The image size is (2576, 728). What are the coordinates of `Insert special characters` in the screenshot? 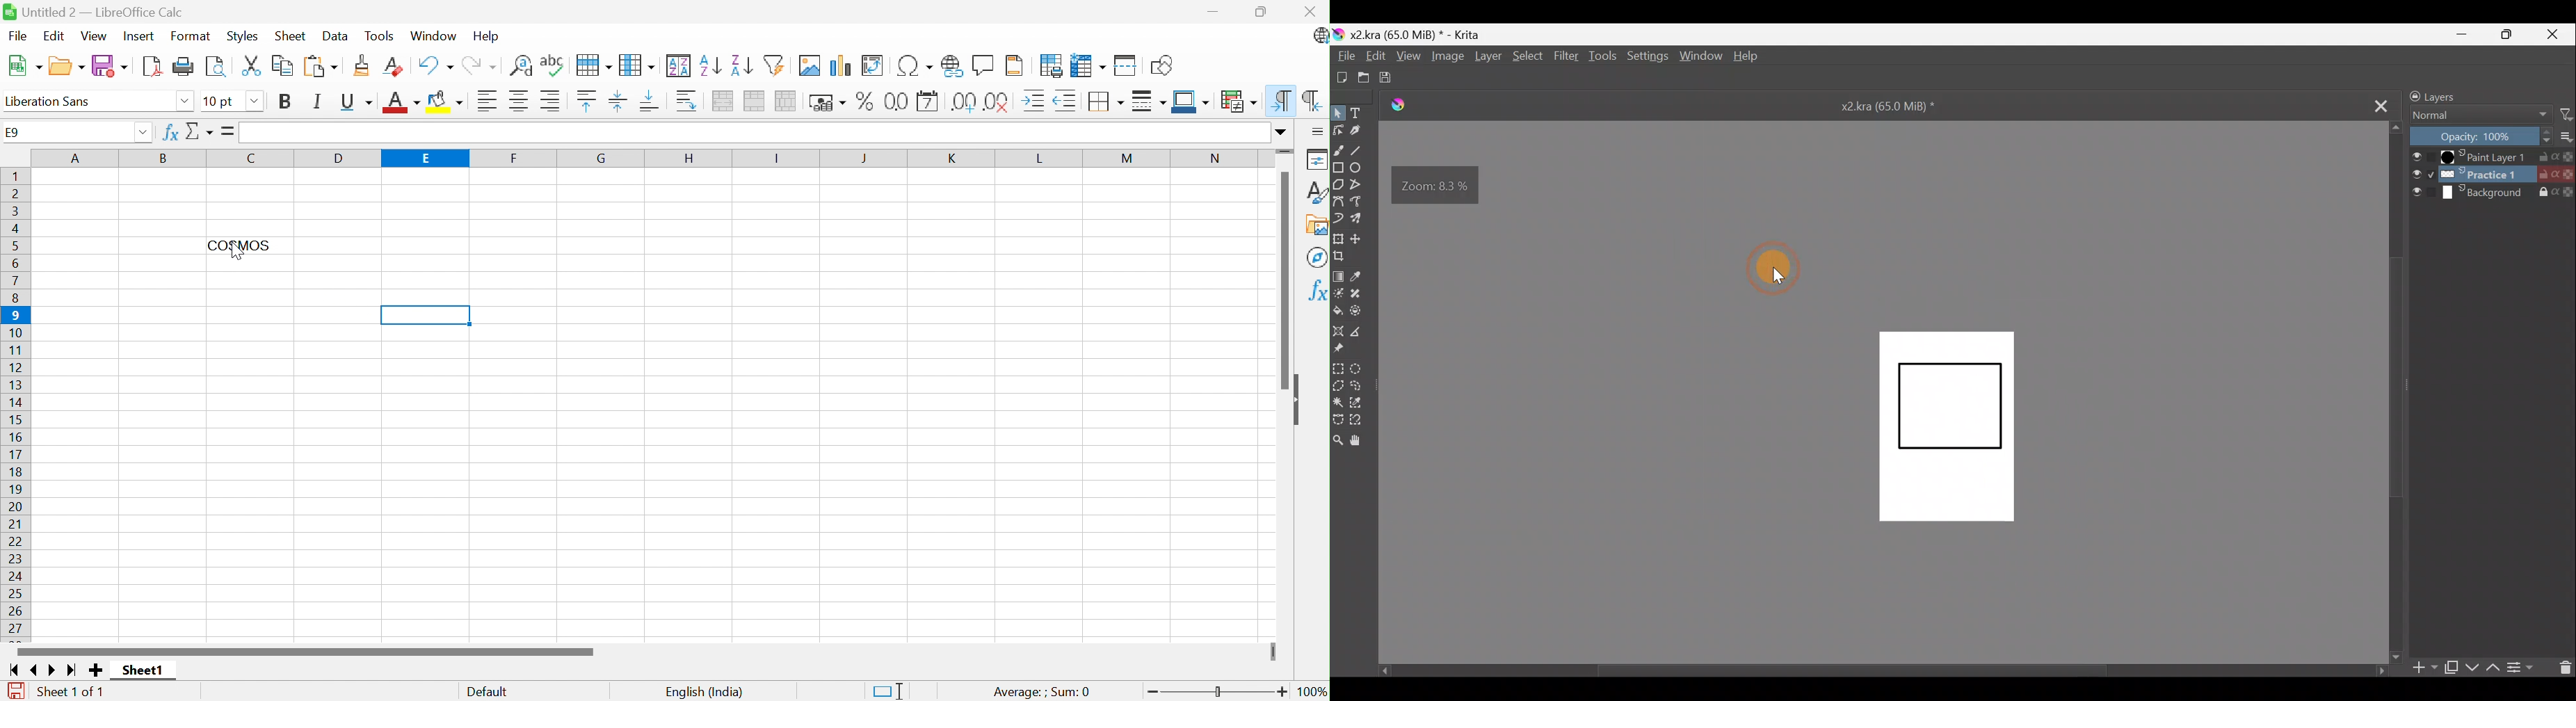 It's located at (915, 65).